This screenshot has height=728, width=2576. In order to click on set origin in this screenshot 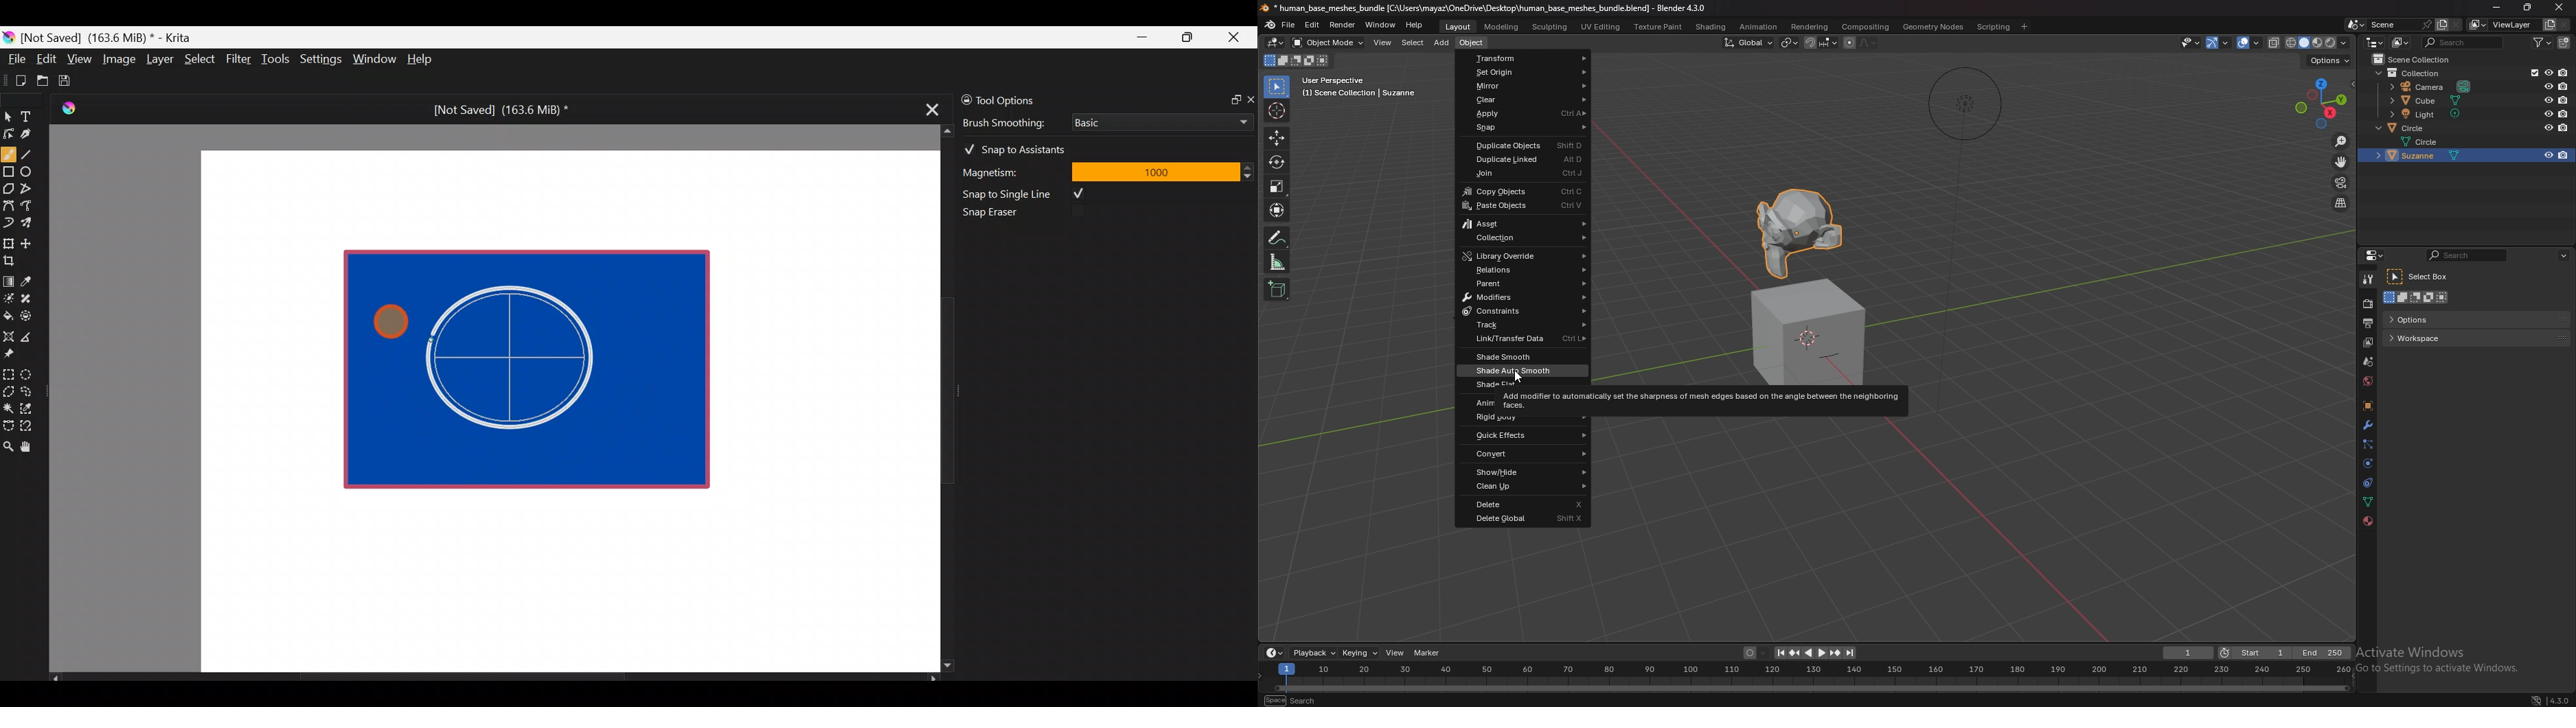, I will do `click(1524, 71)`.